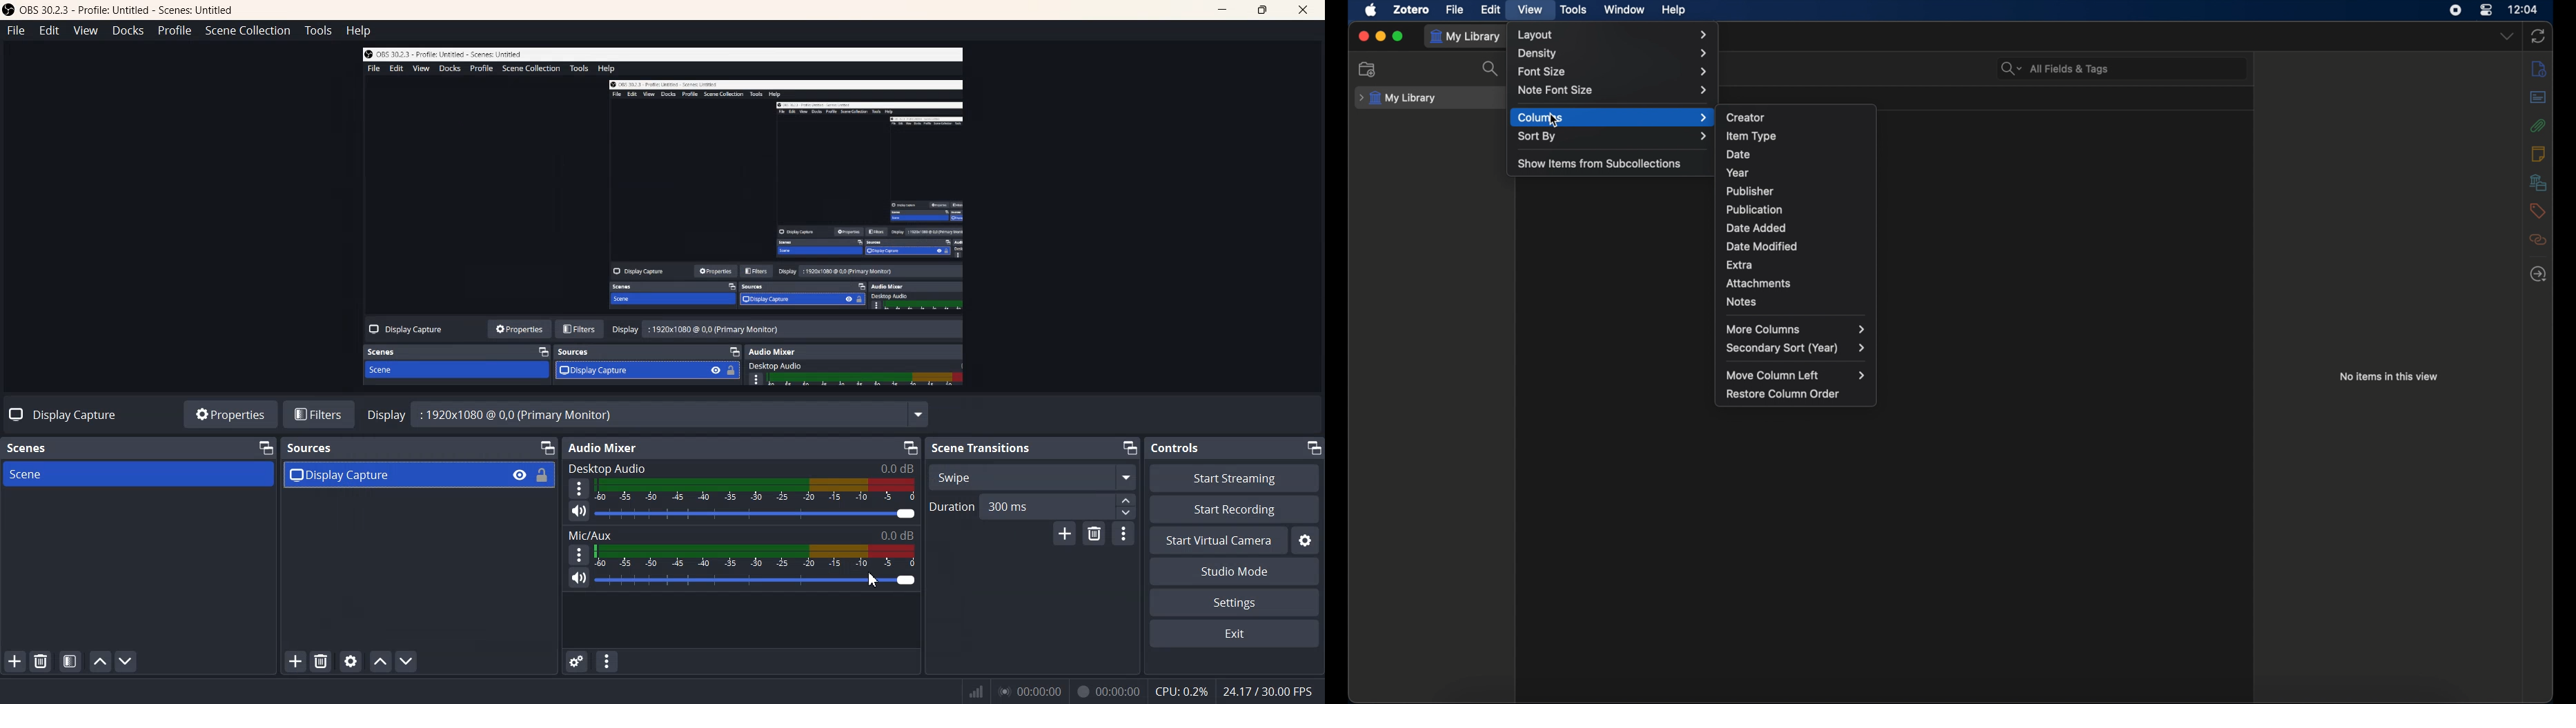 The width and height of the screenshot is (2576, 728). I want to click on Text, so click(59, 415).